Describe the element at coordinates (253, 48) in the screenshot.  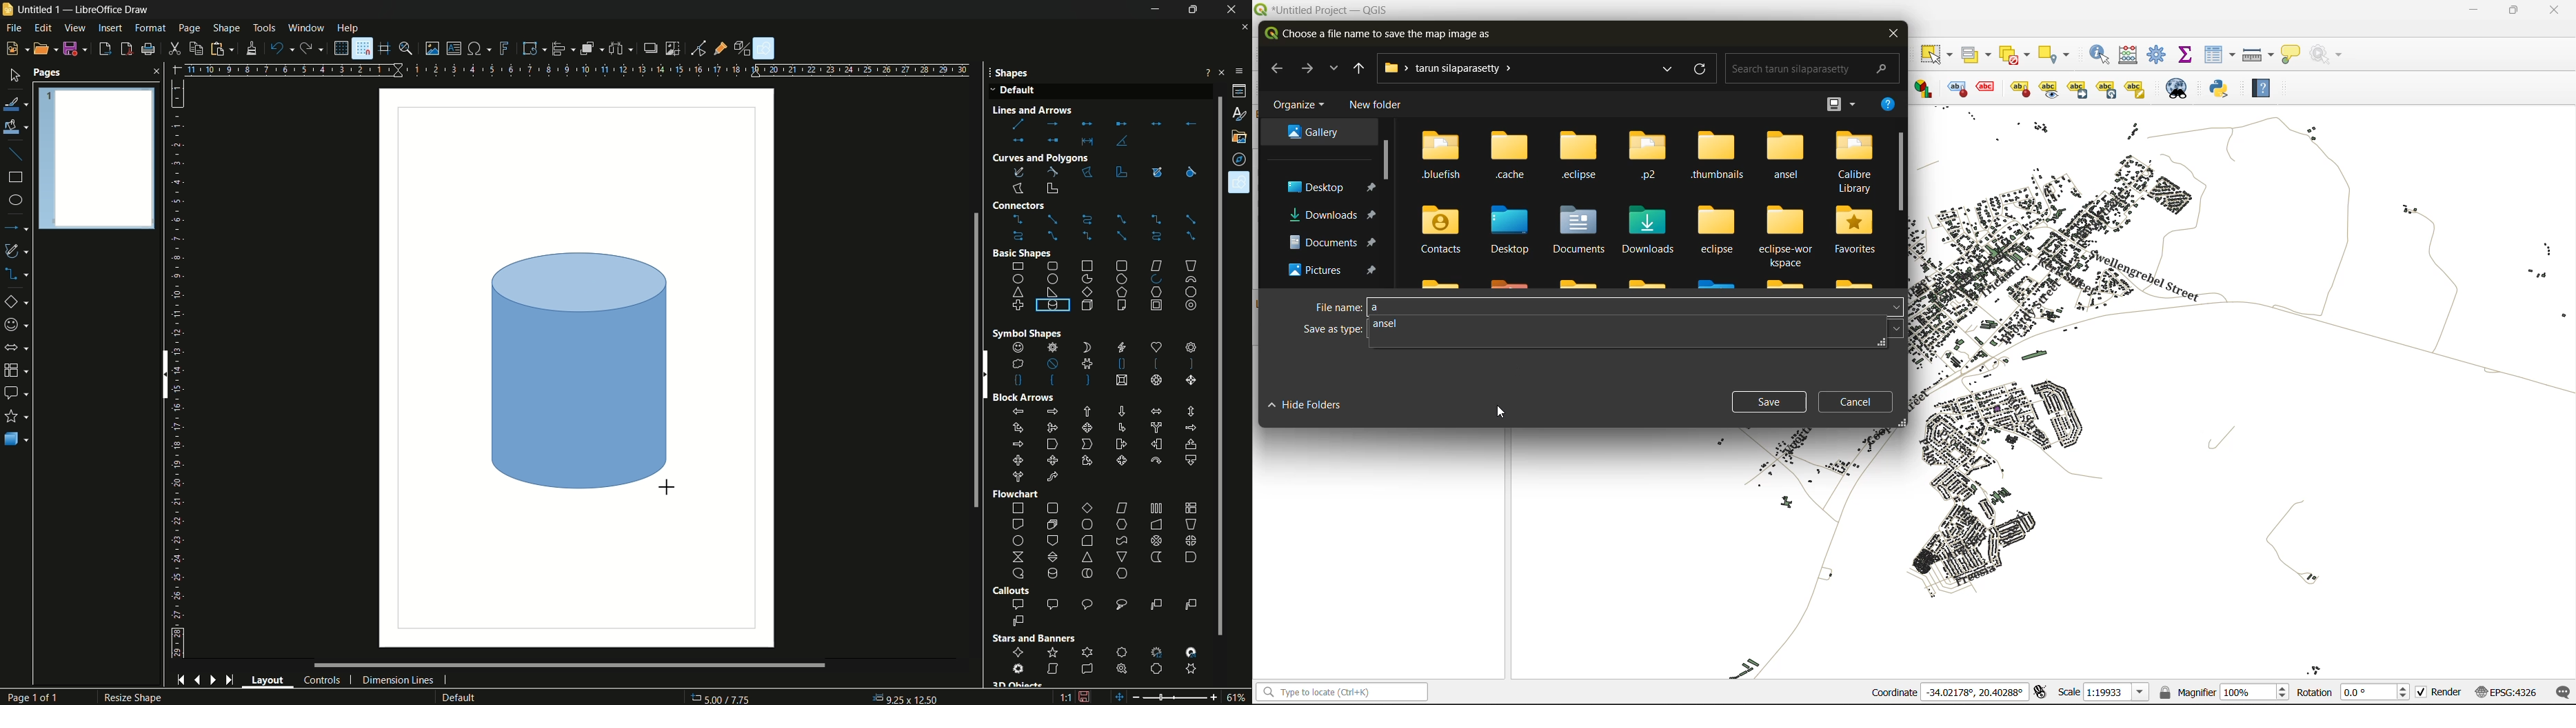
I see `formatting` at that location.